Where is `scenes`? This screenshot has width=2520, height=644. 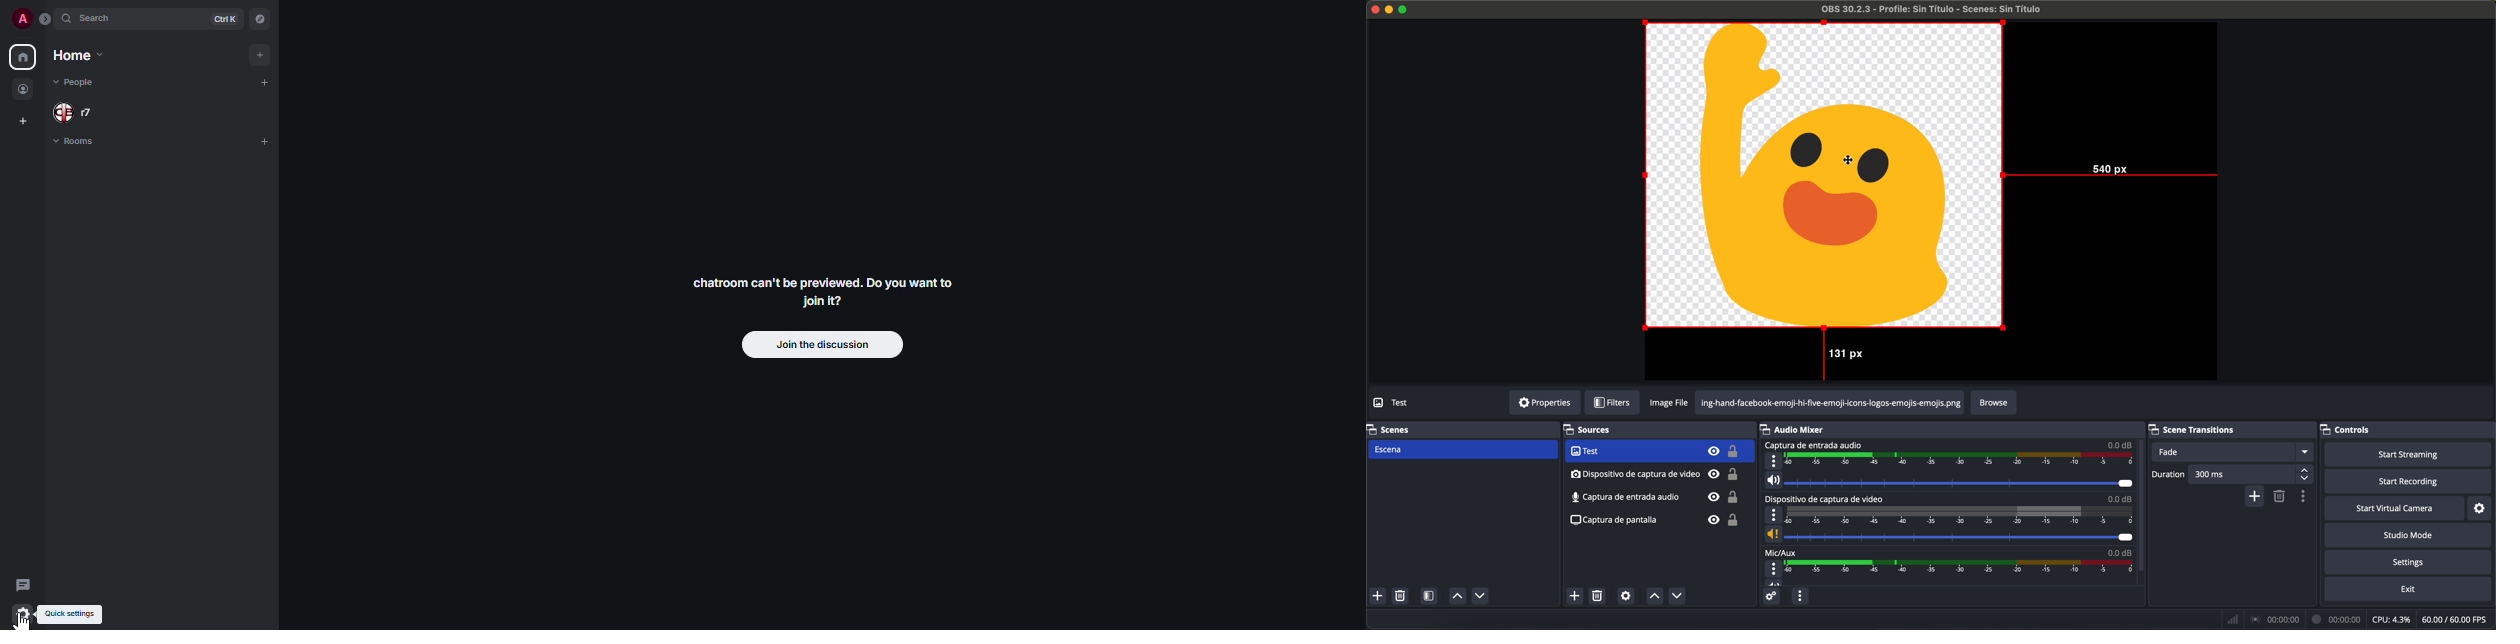 scenes is located at coordinates (1390, 429).